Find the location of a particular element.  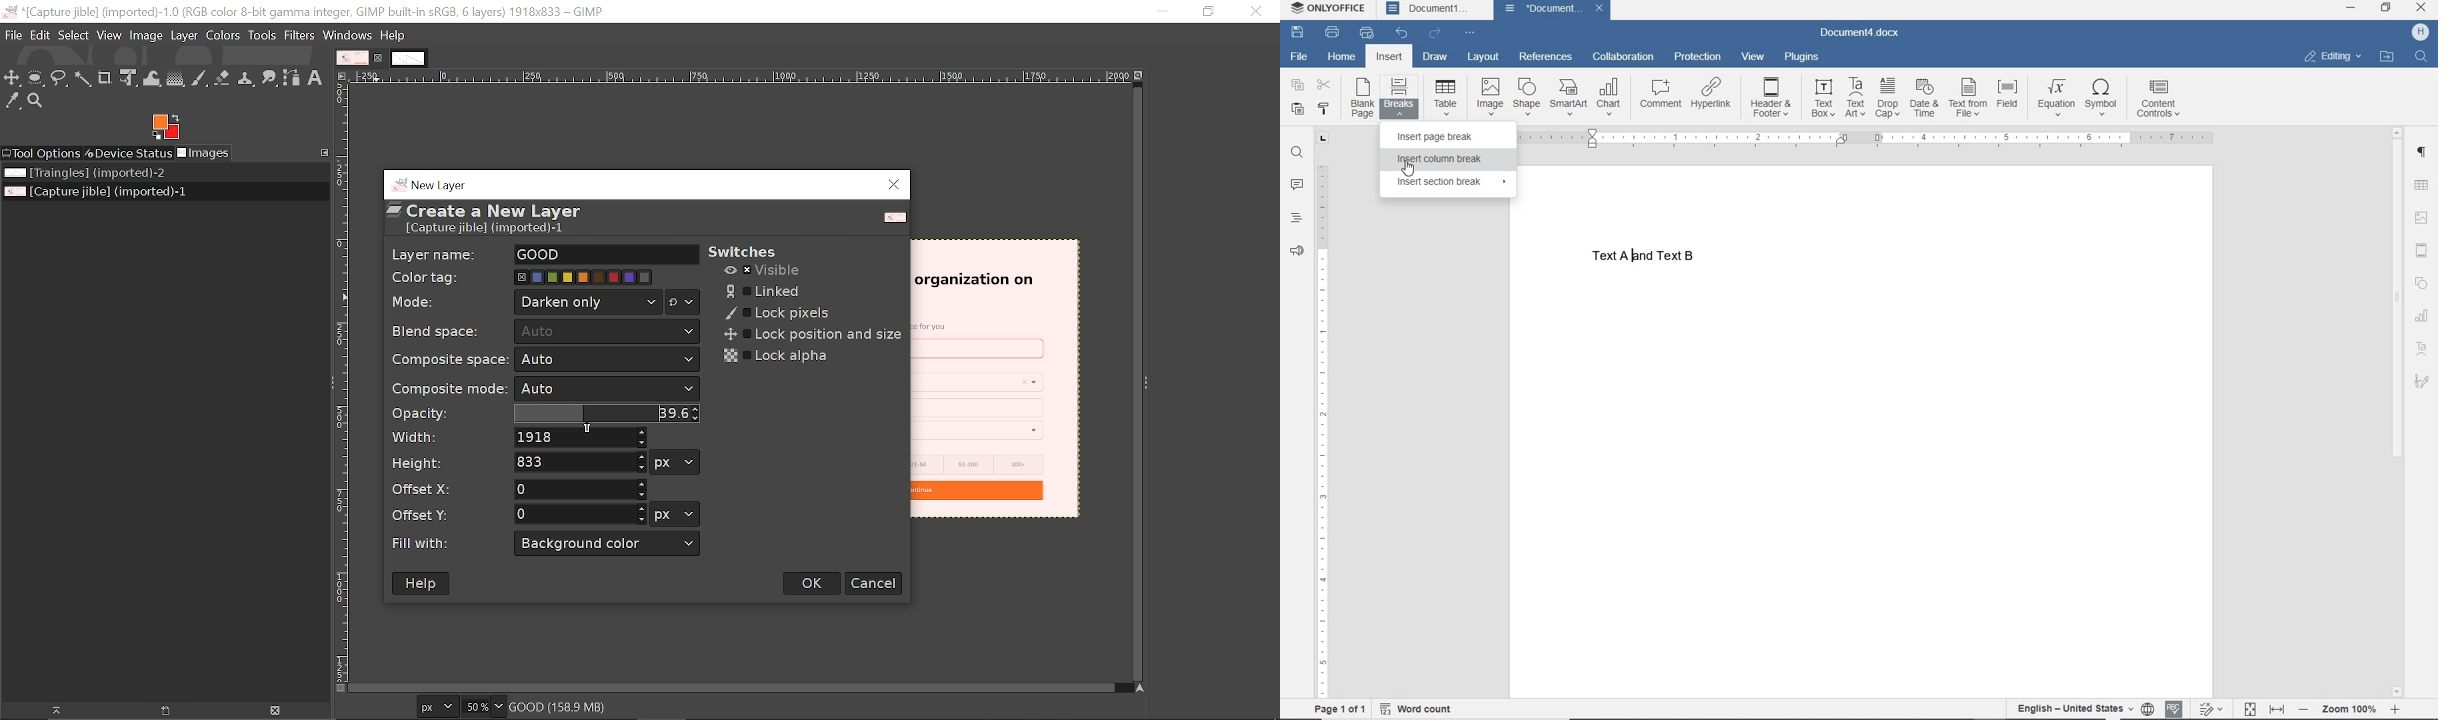

Clone tool is located at coordinates (247, 78).